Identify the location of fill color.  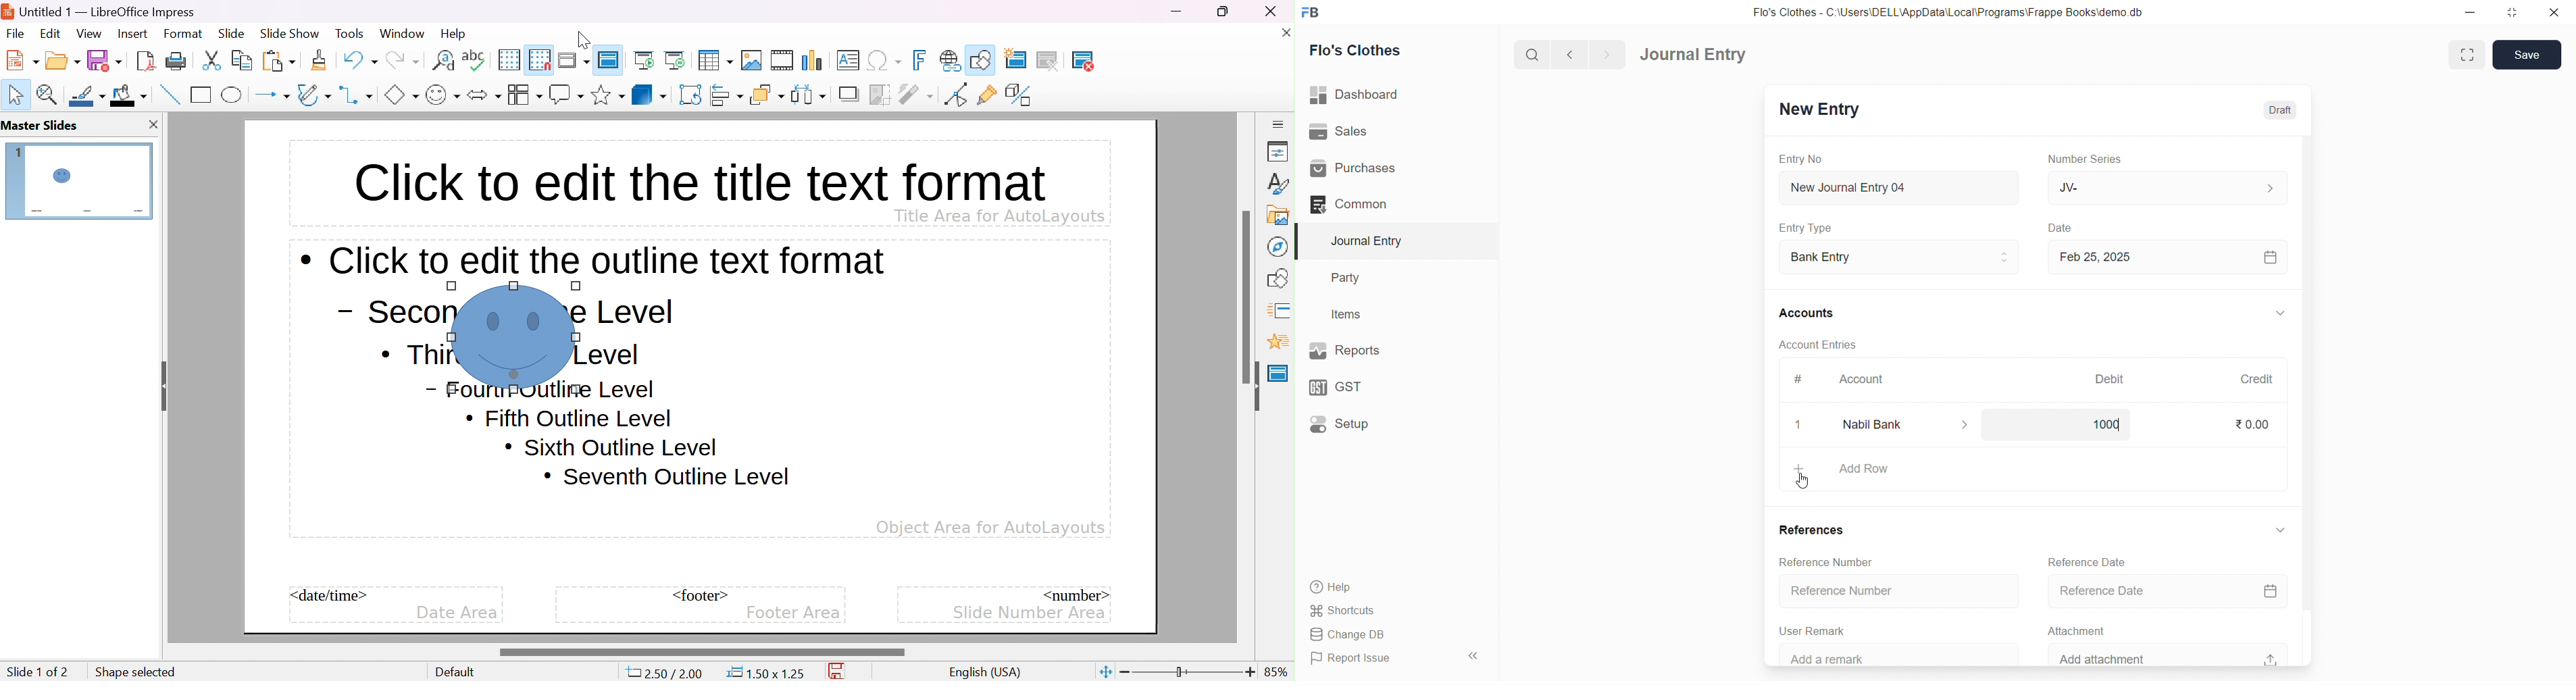
(129, 95).